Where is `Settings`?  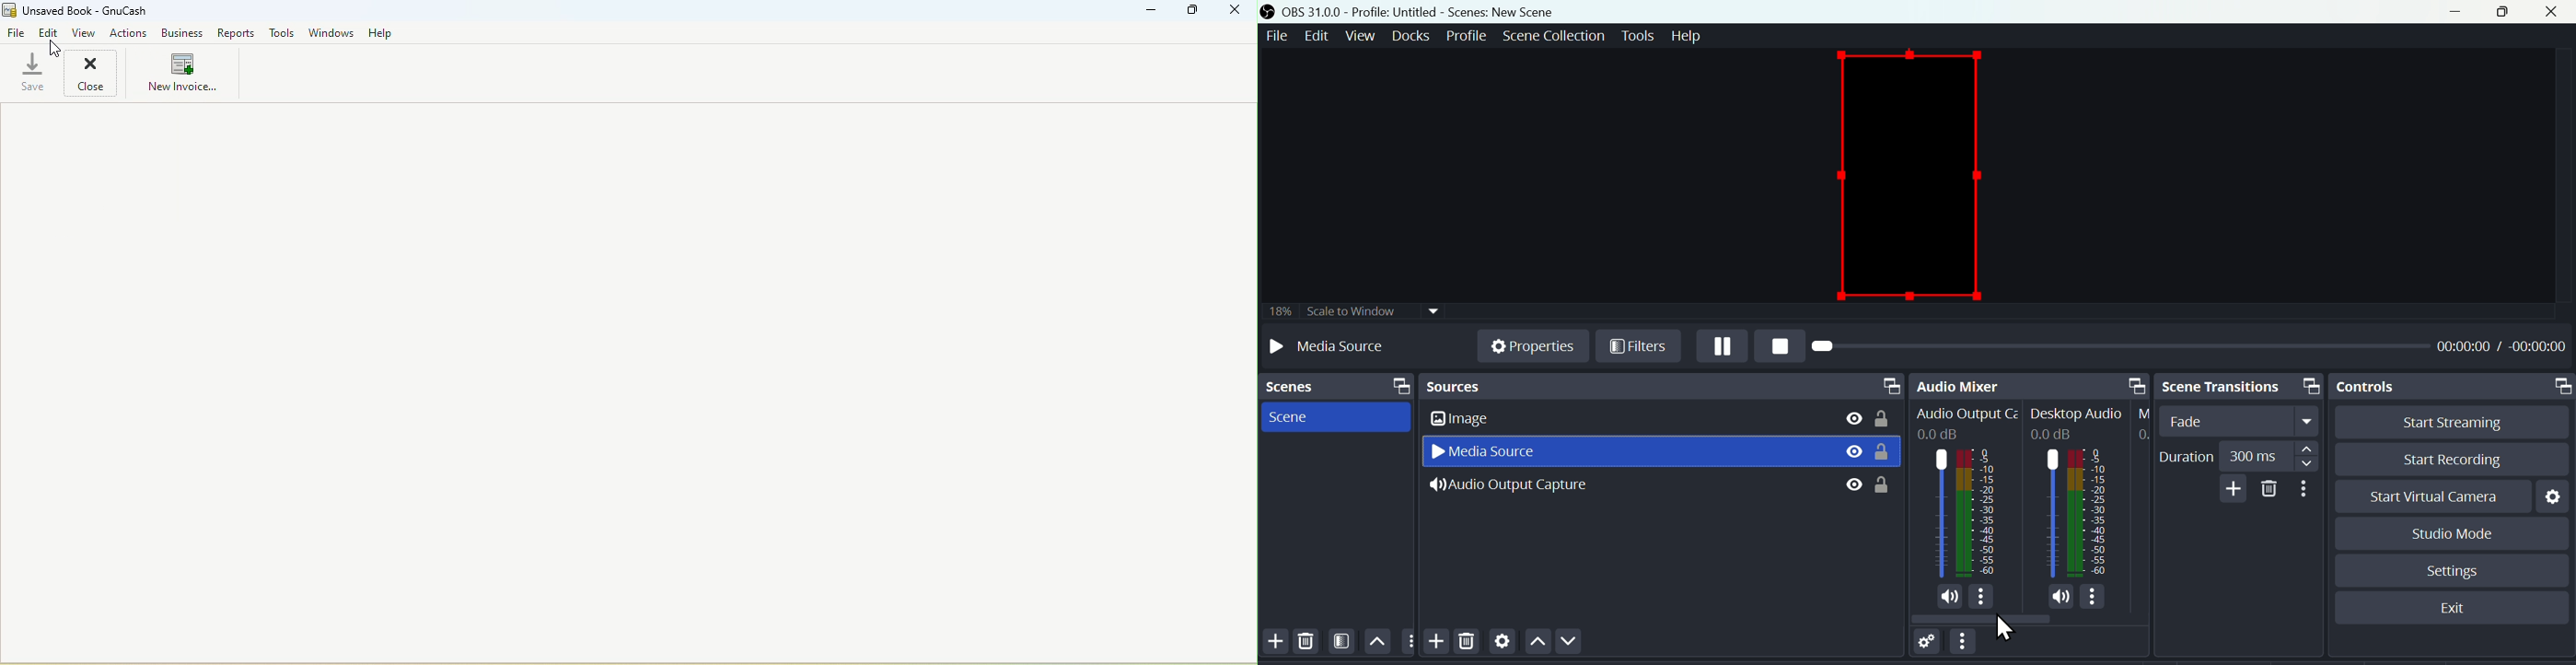 Settings is located at coordinates (2553, 495).